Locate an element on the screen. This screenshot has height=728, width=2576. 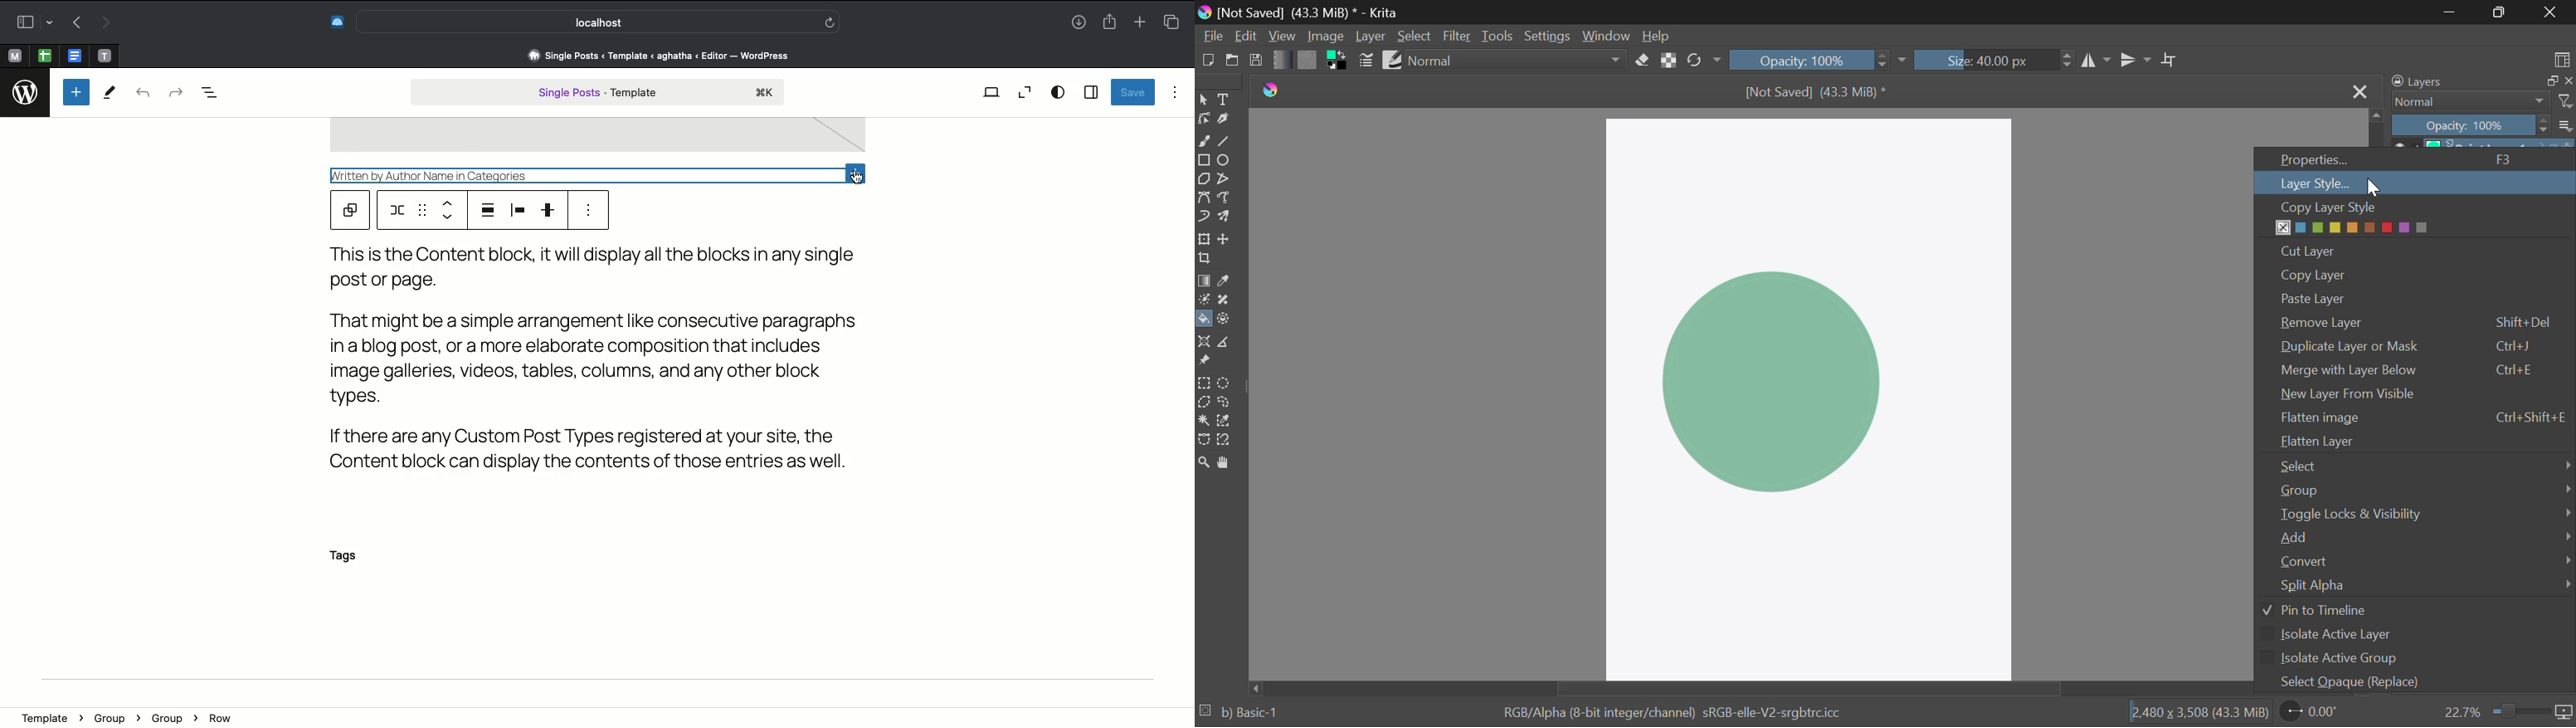
Sidebar is located at coordinates (31, 22).